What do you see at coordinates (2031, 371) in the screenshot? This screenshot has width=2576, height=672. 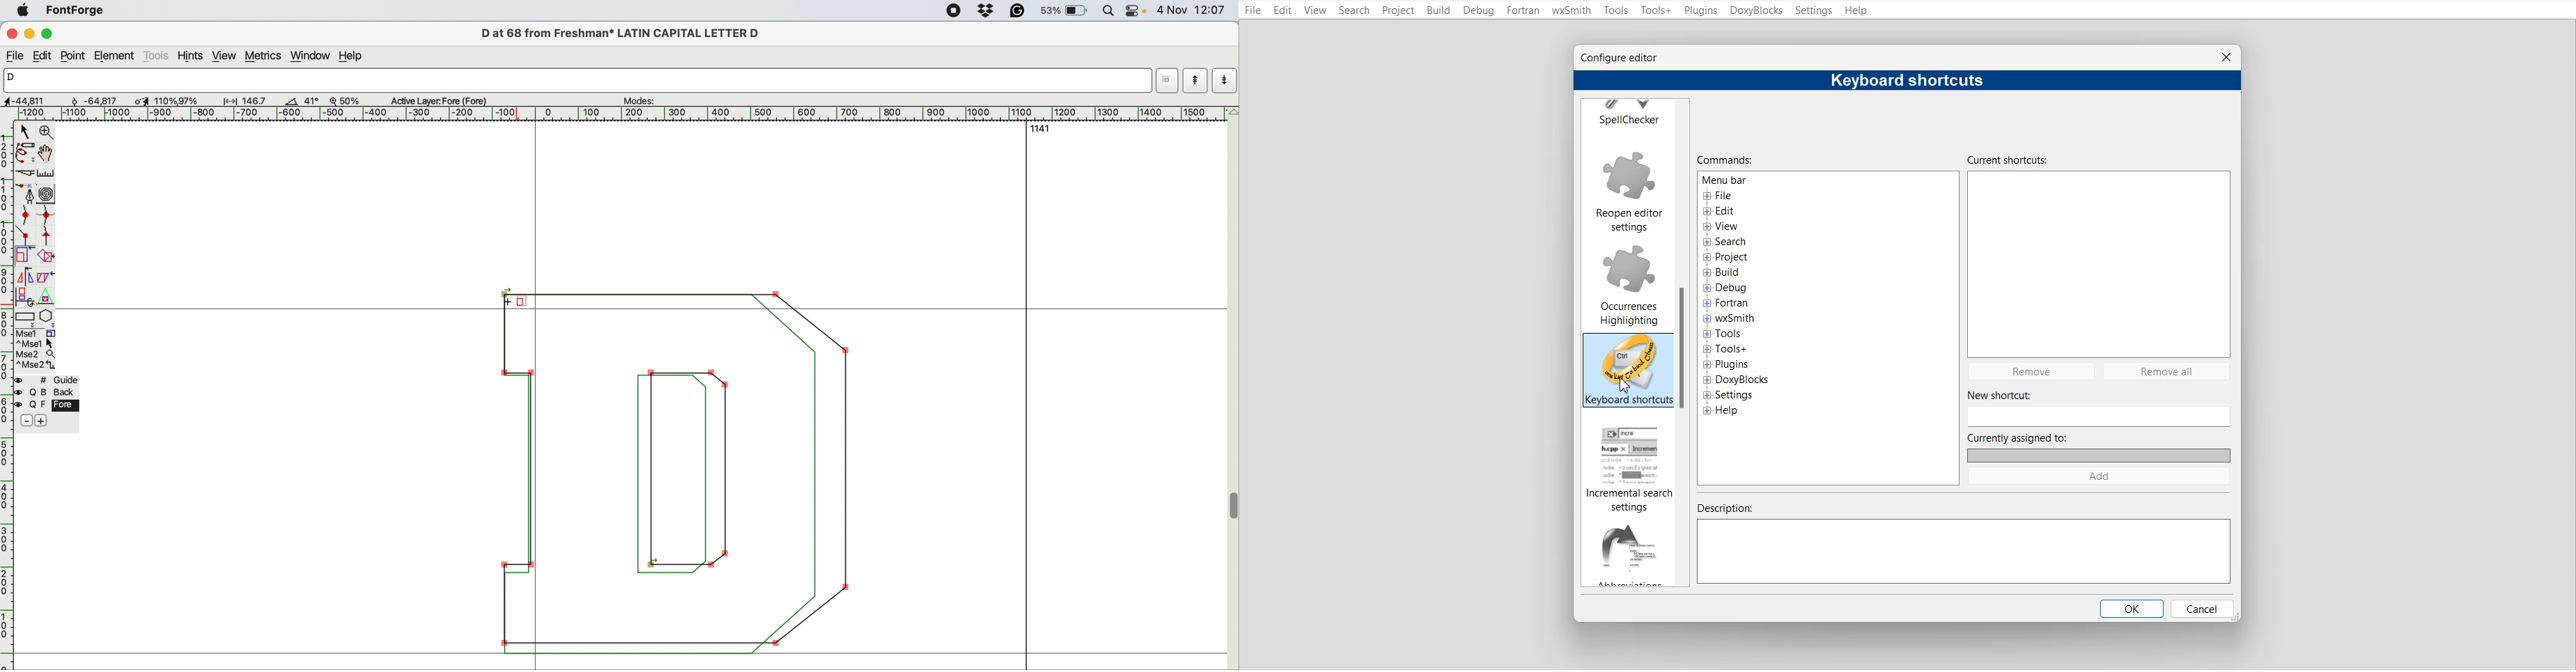 I see `Remove` at bounding box center [2031, 371].